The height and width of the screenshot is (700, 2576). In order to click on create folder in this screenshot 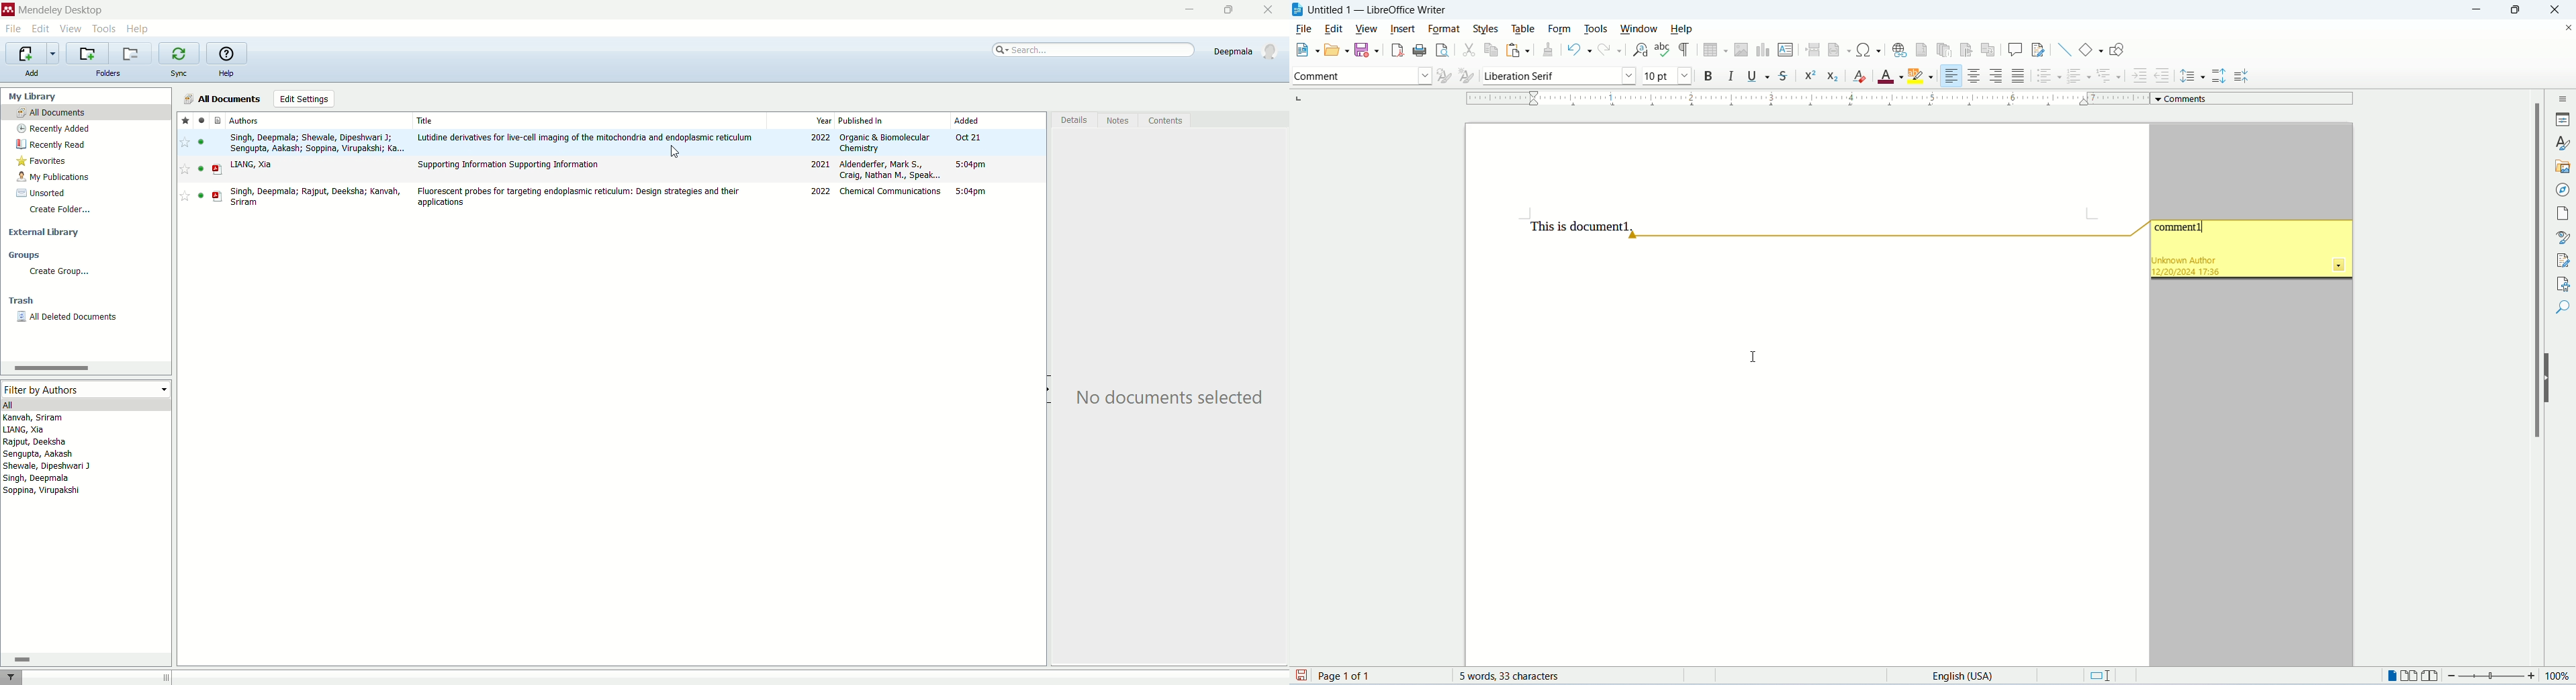, I will do `click(62, 211)`.